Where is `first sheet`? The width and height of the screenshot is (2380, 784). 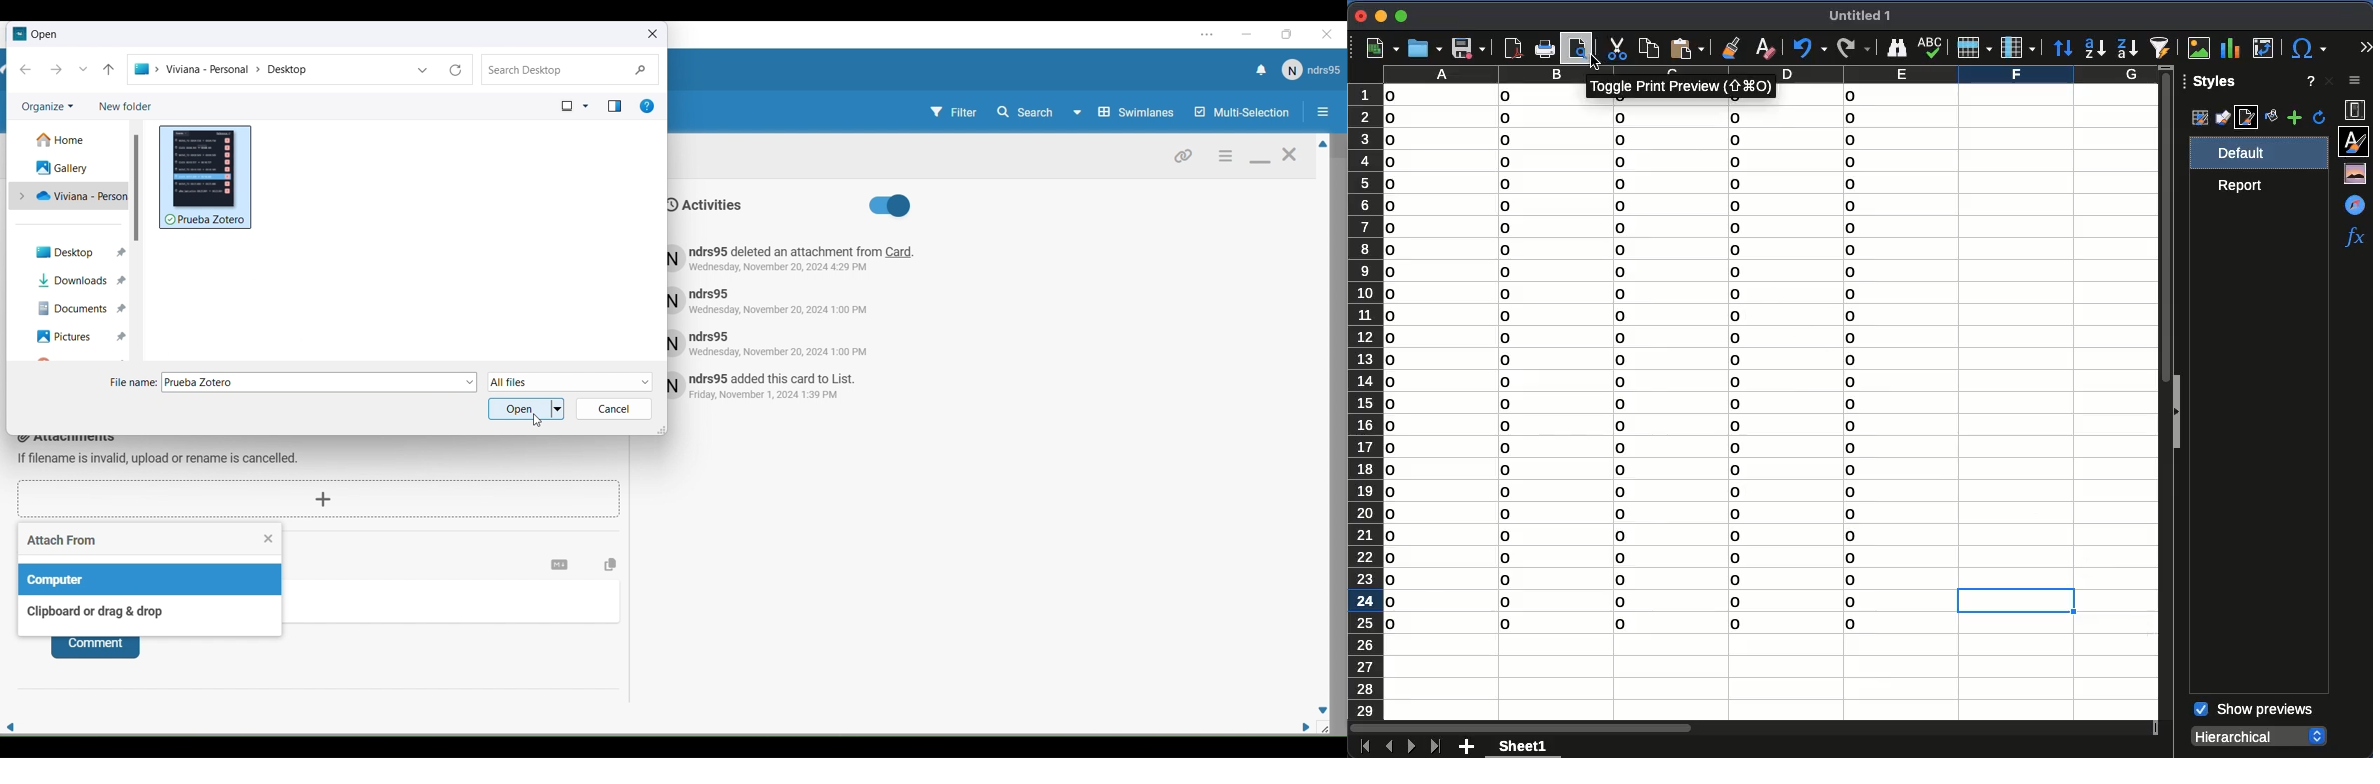
first sheet is located at coordinates (1362, 745).